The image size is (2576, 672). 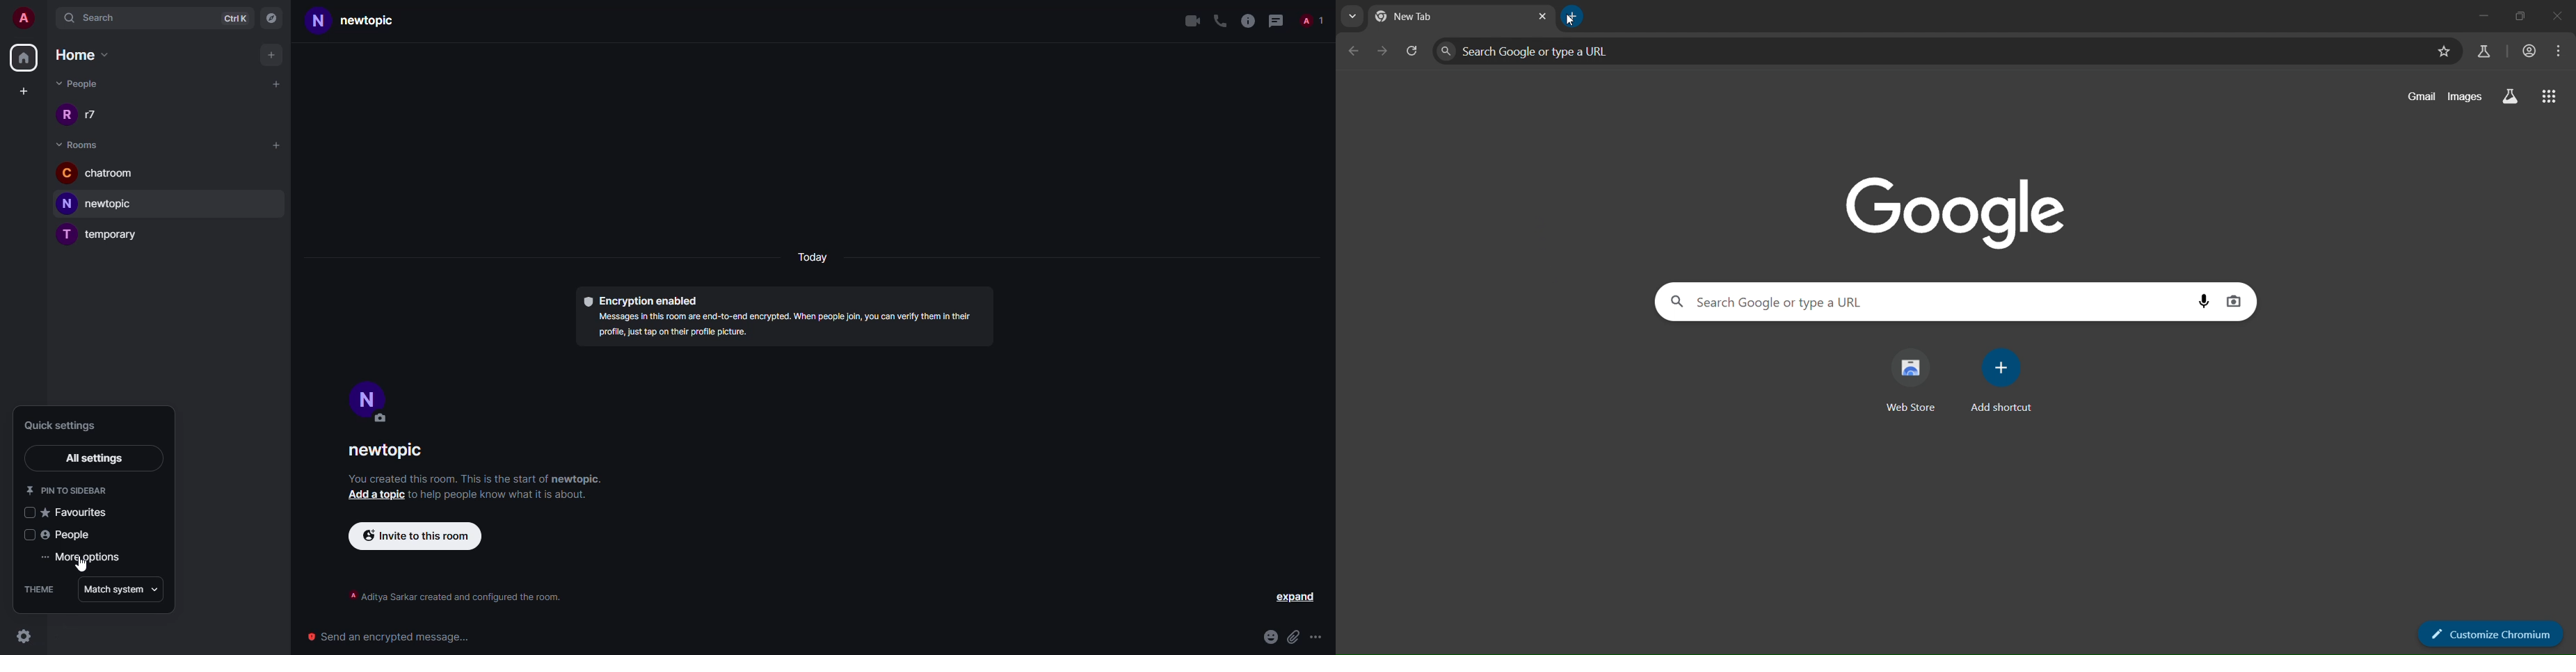 I want to click on cursor, so click(x=84, y=564).